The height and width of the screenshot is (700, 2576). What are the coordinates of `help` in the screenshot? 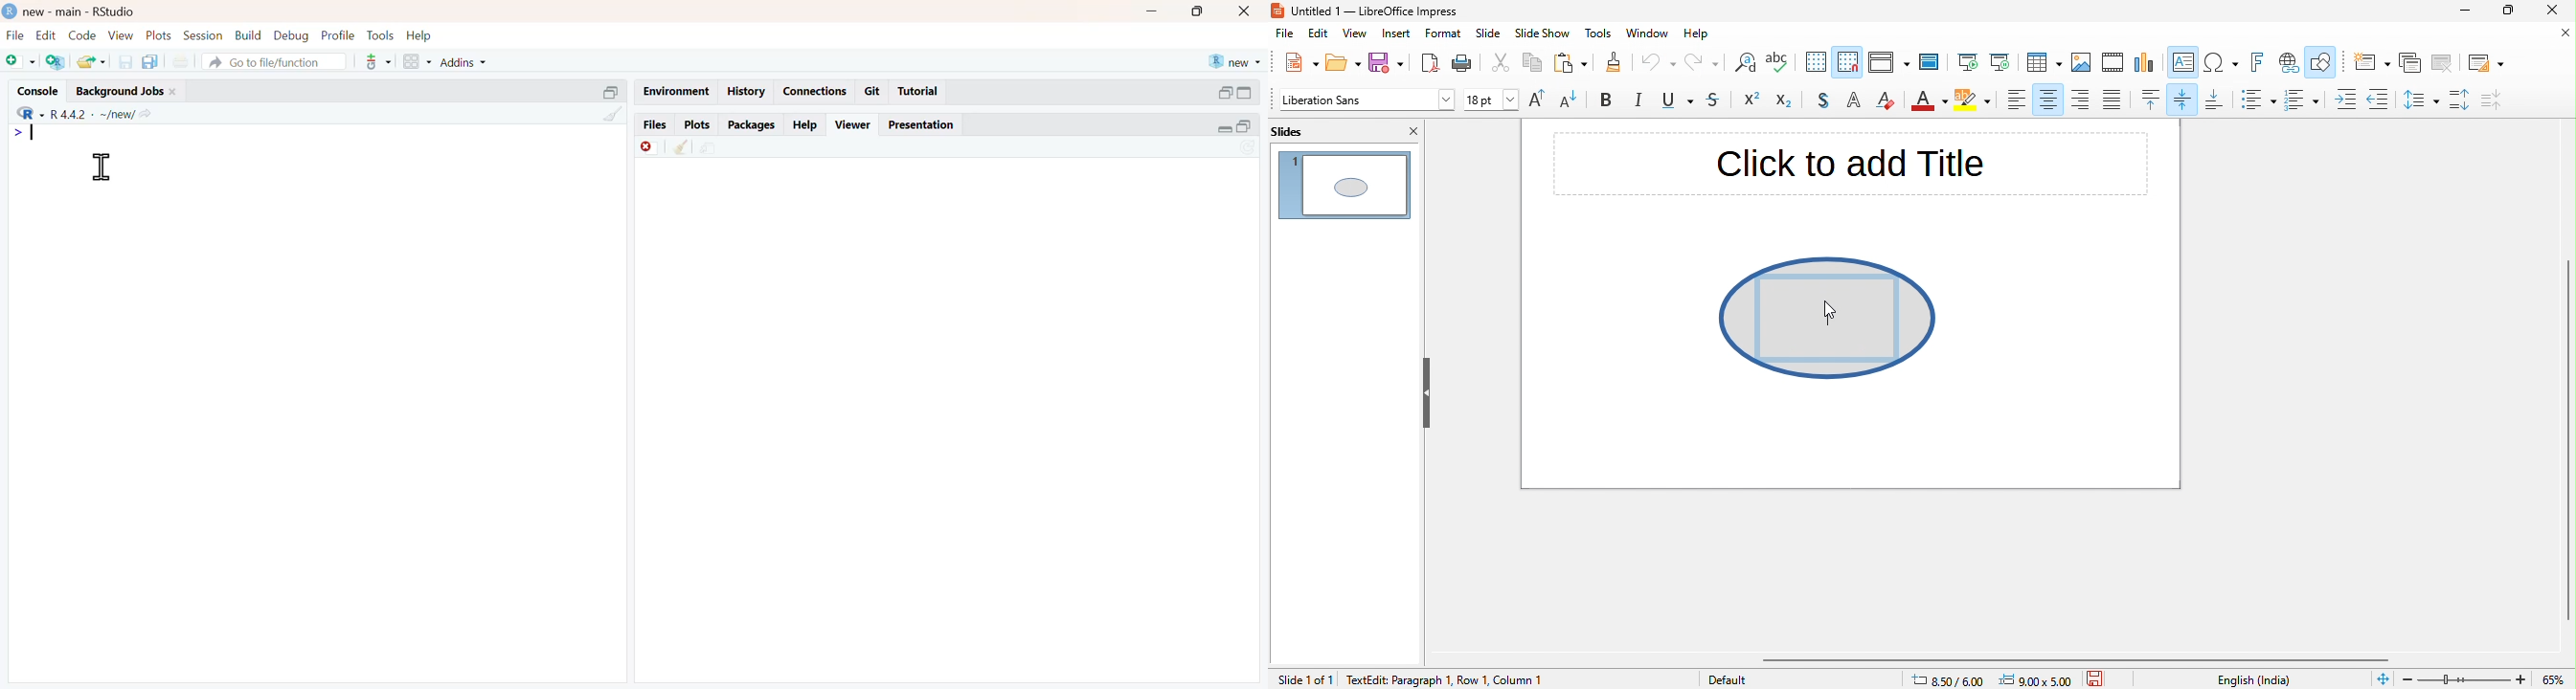 It's located at (804, 125).